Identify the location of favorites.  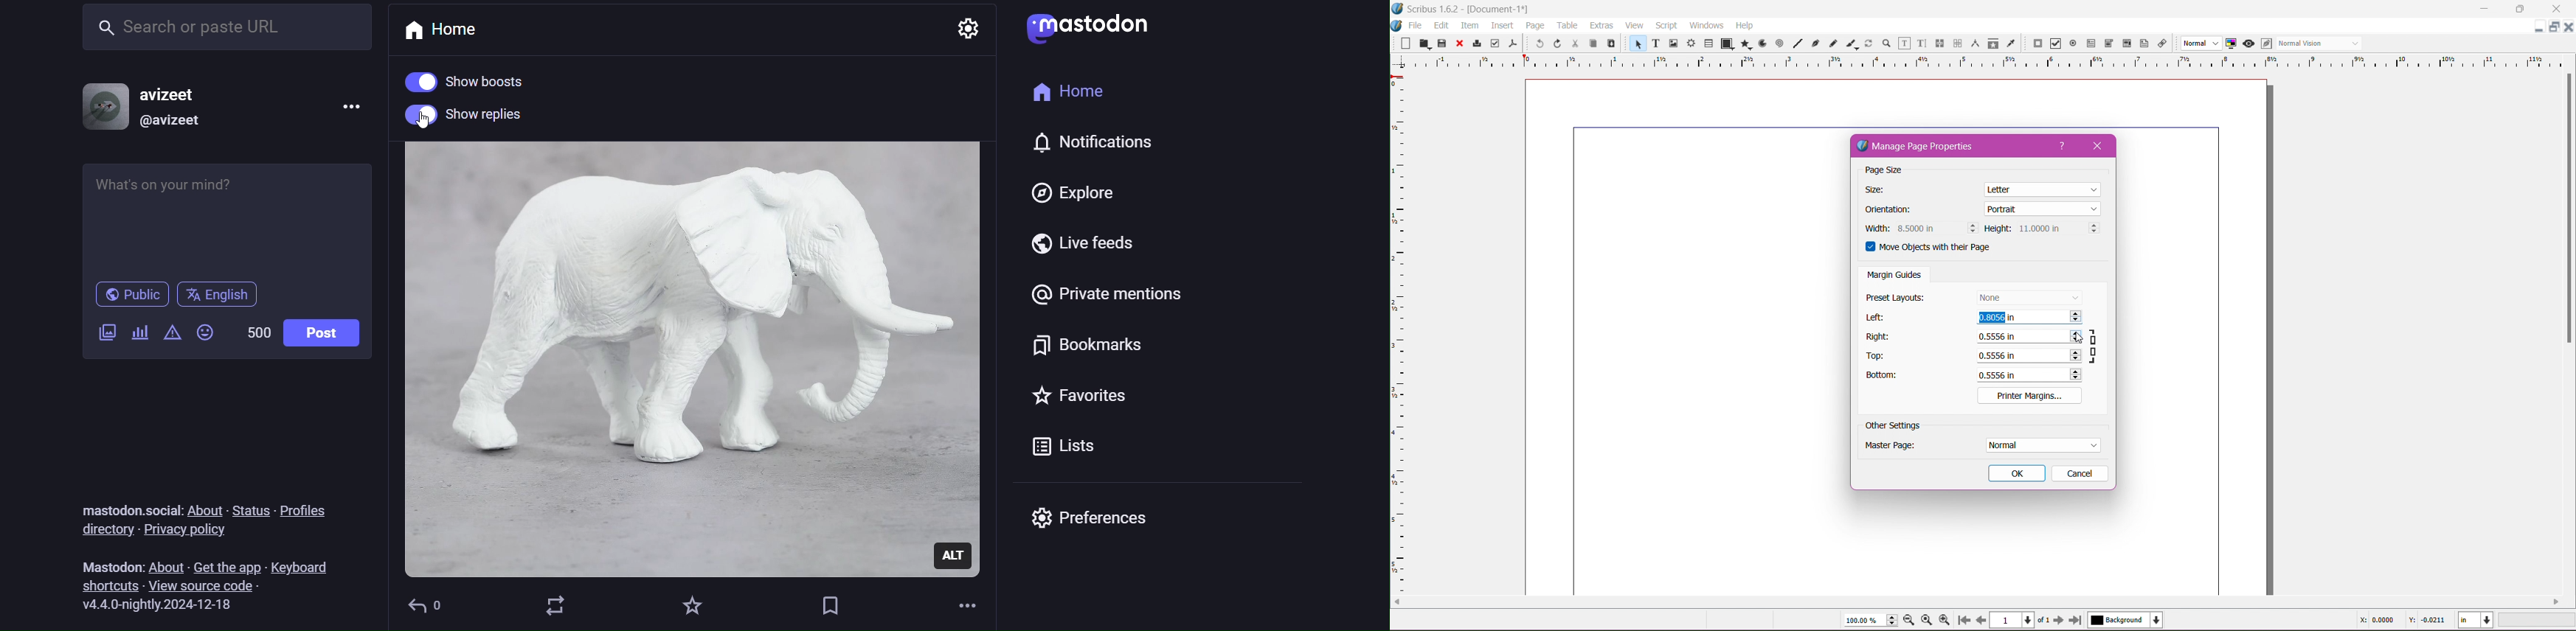
(693, 605).